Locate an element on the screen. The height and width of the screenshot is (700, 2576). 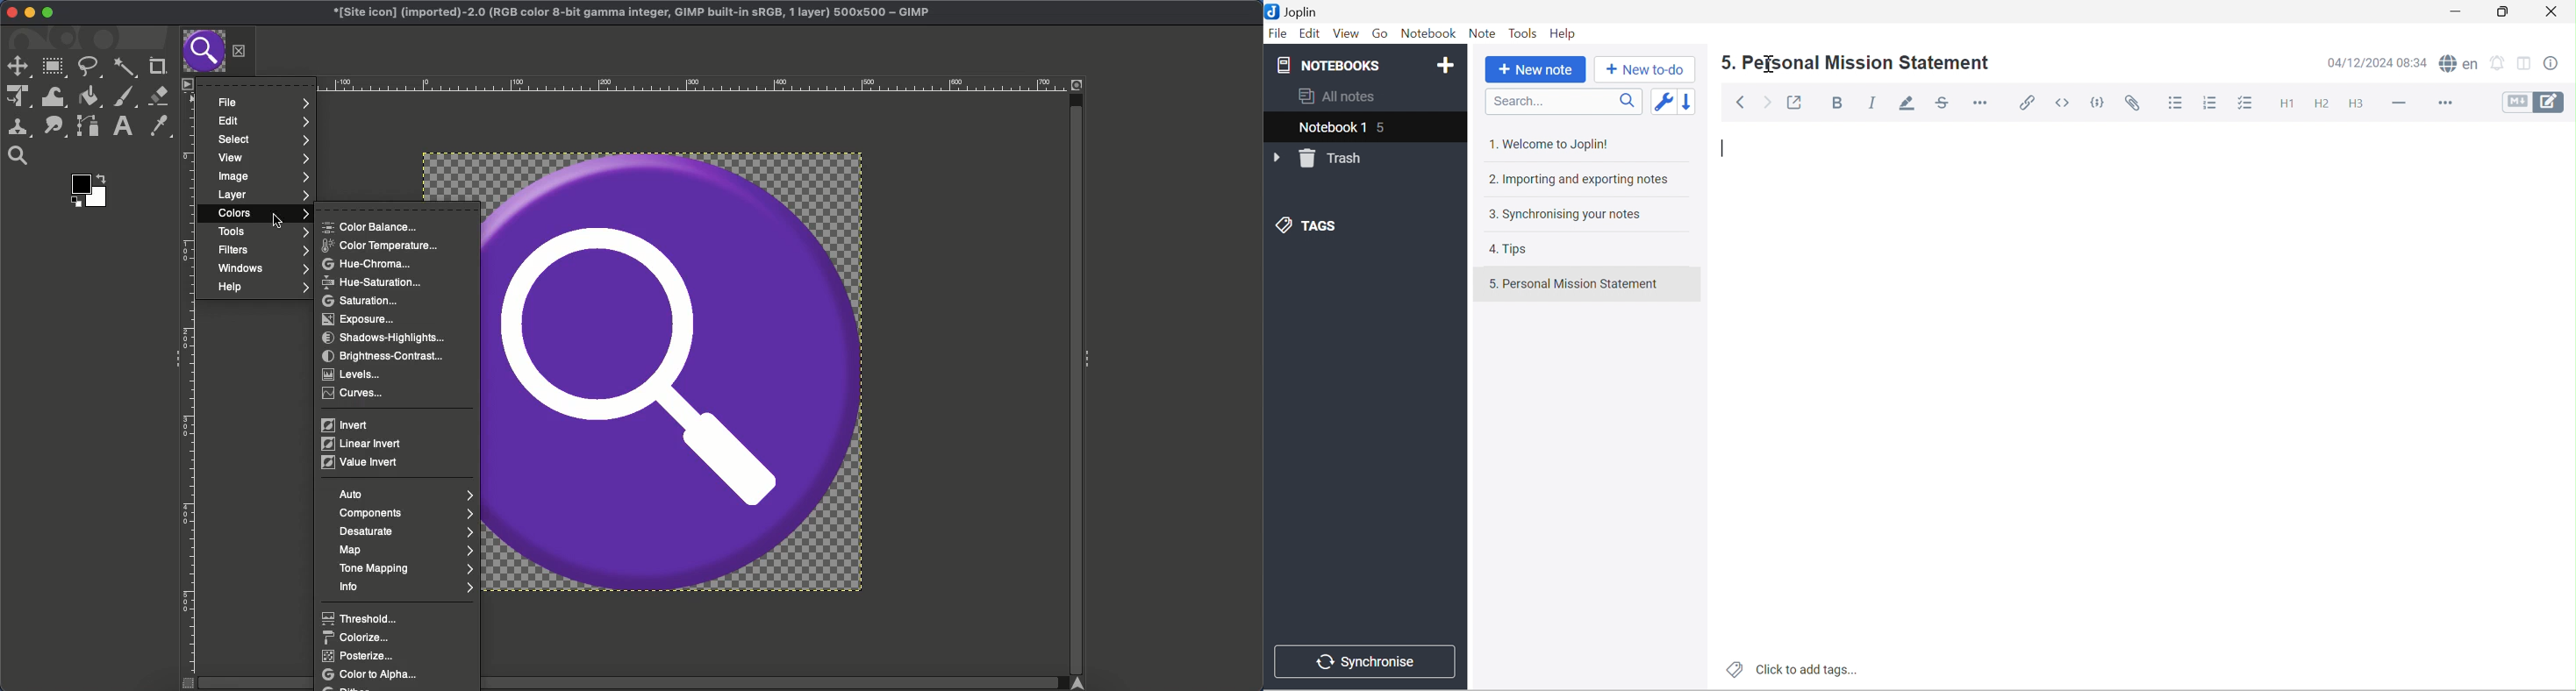
New to-do is located at coordinates (1645, 70).